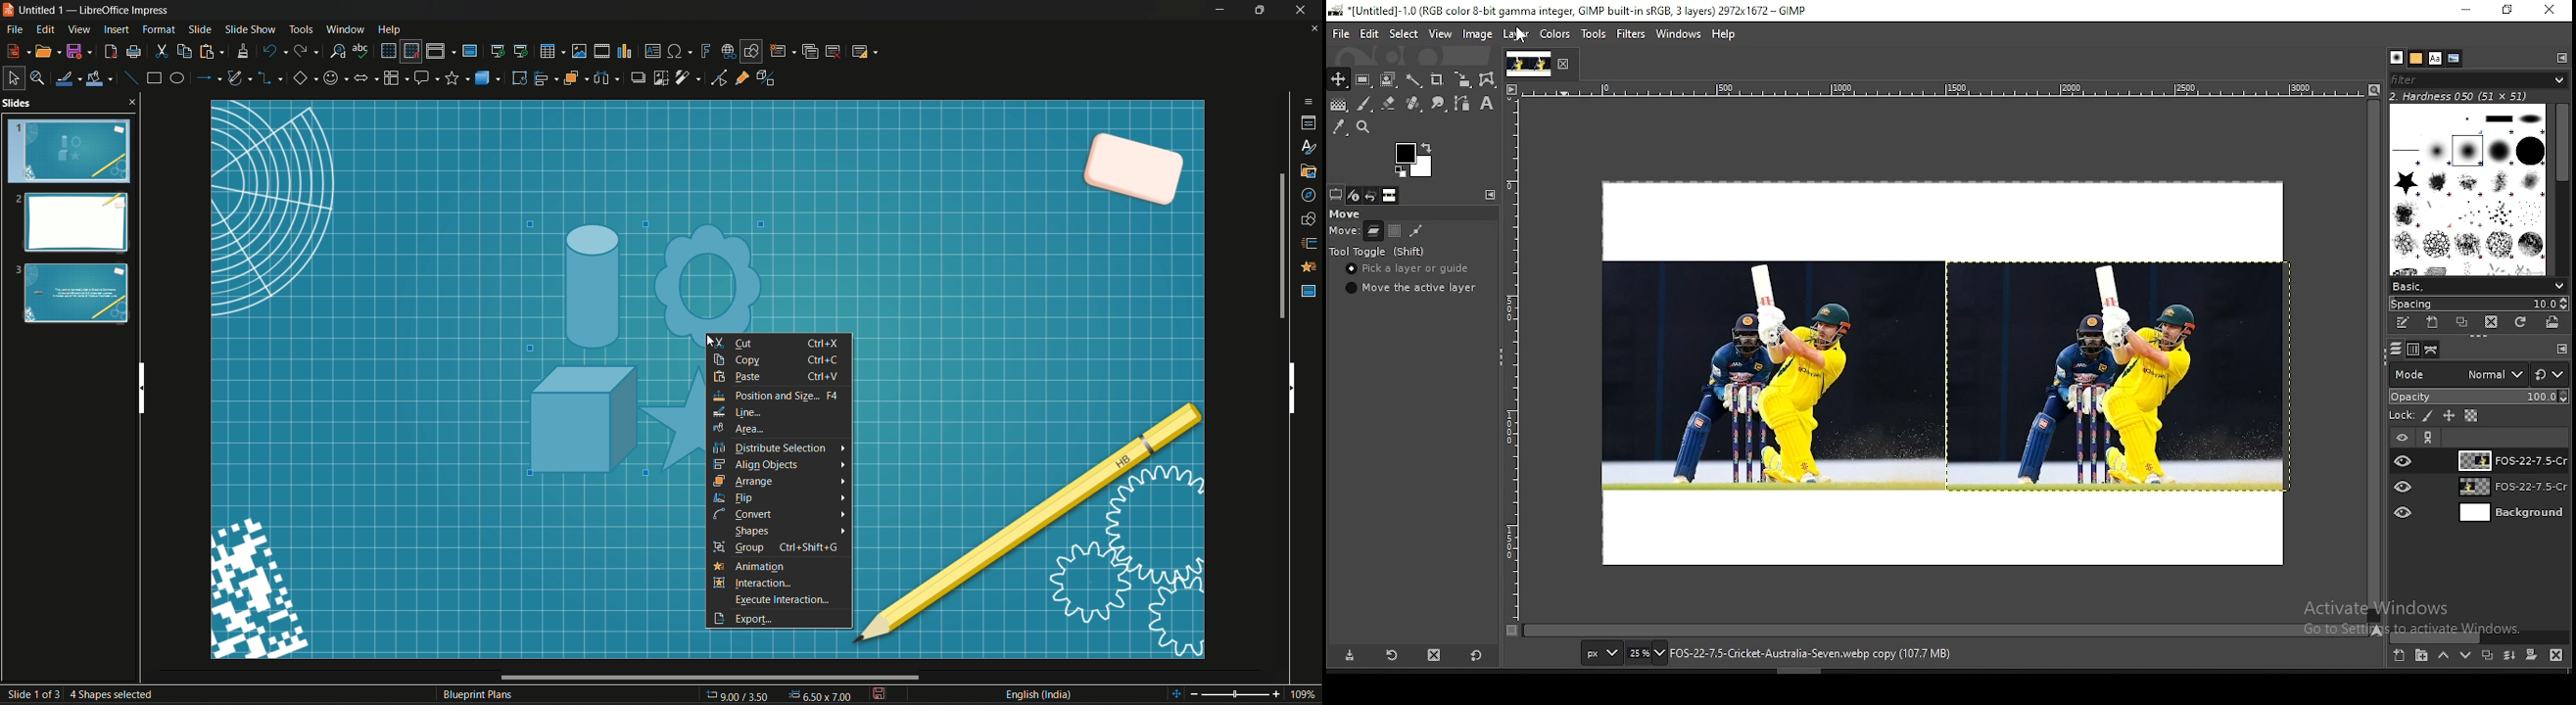  Describe the element at coordinates (1416, 230) in the screenshot. I see `move paths` at that location.